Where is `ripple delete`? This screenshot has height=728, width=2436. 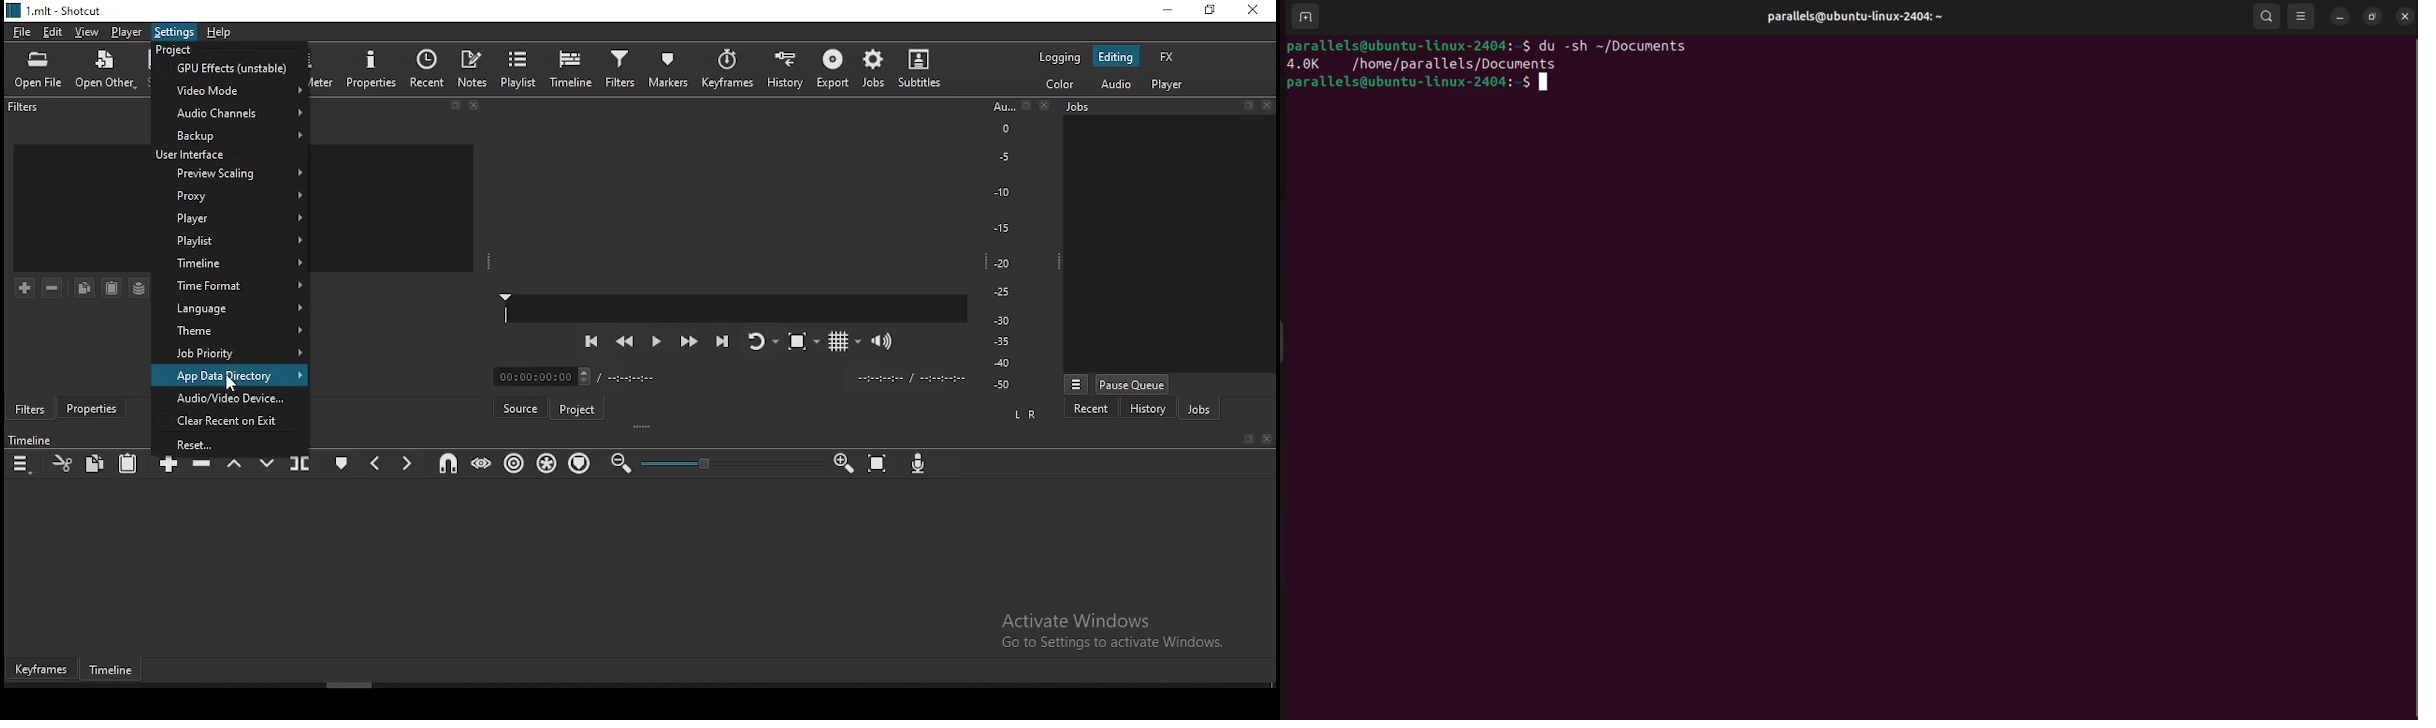
ripple delete is located at coordinates (202, 465).